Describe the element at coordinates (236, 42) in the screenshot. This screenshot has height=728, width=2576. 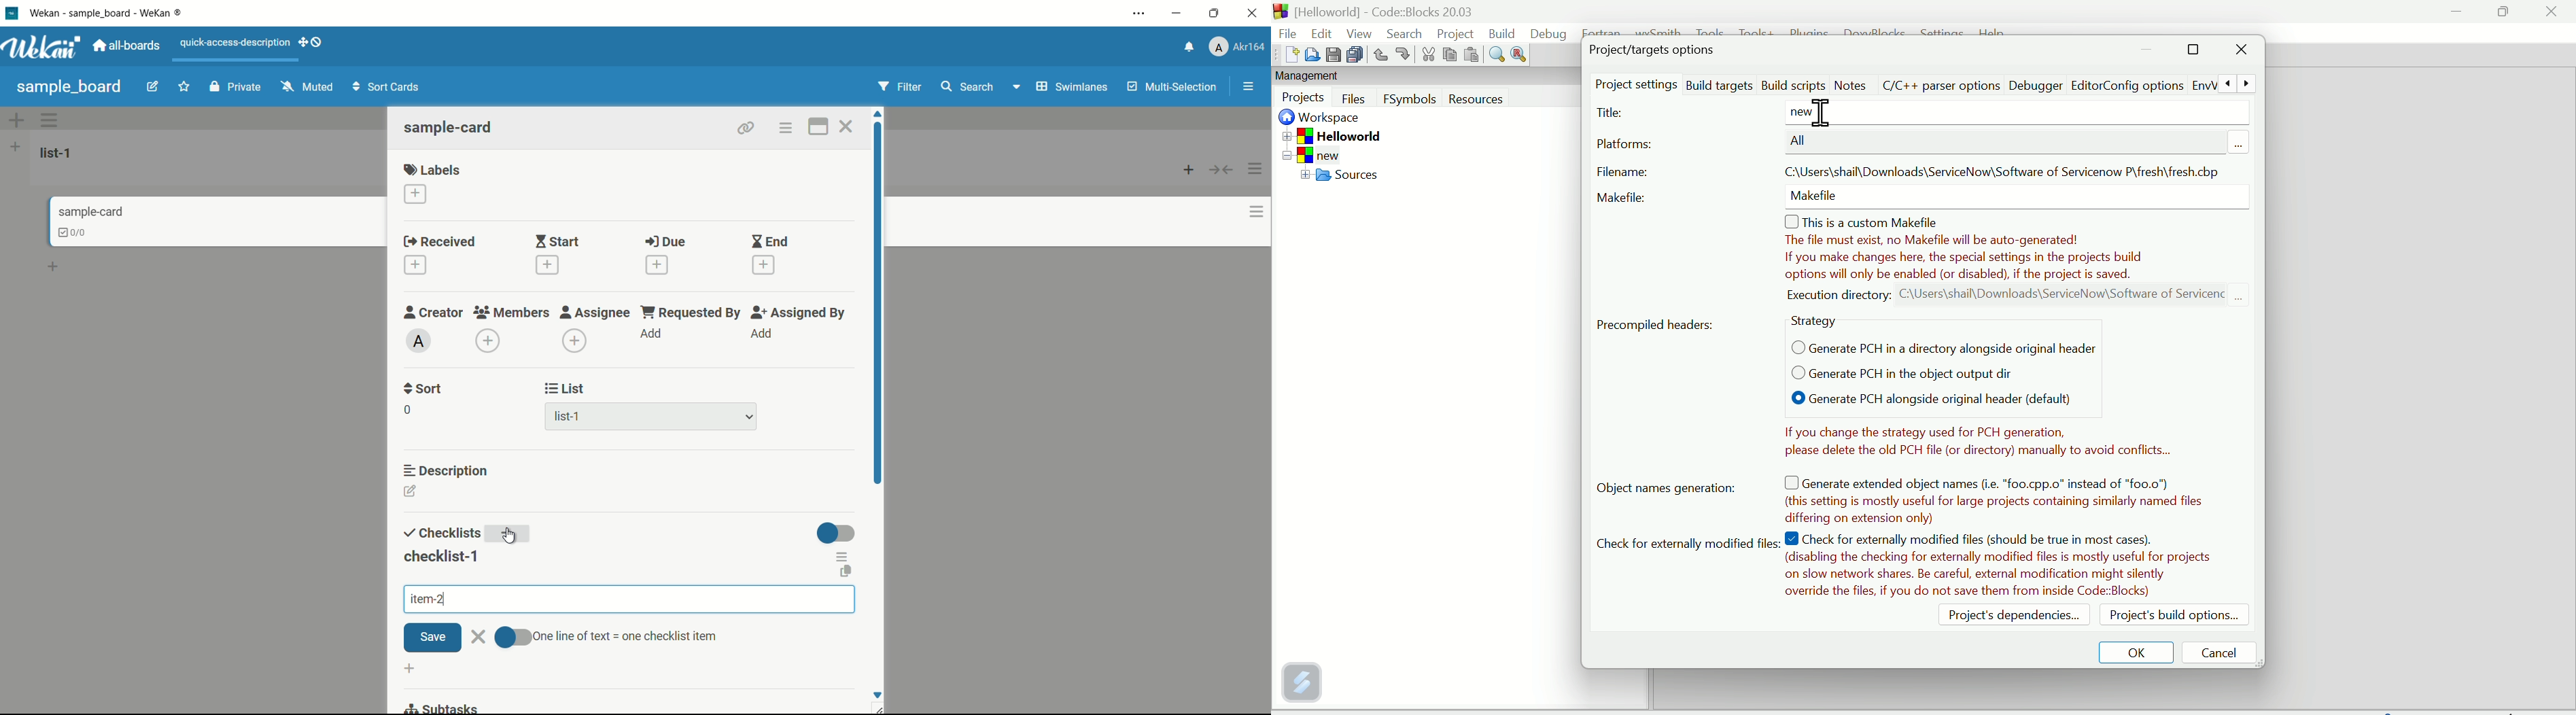
I see `quick-access-description` at that location.